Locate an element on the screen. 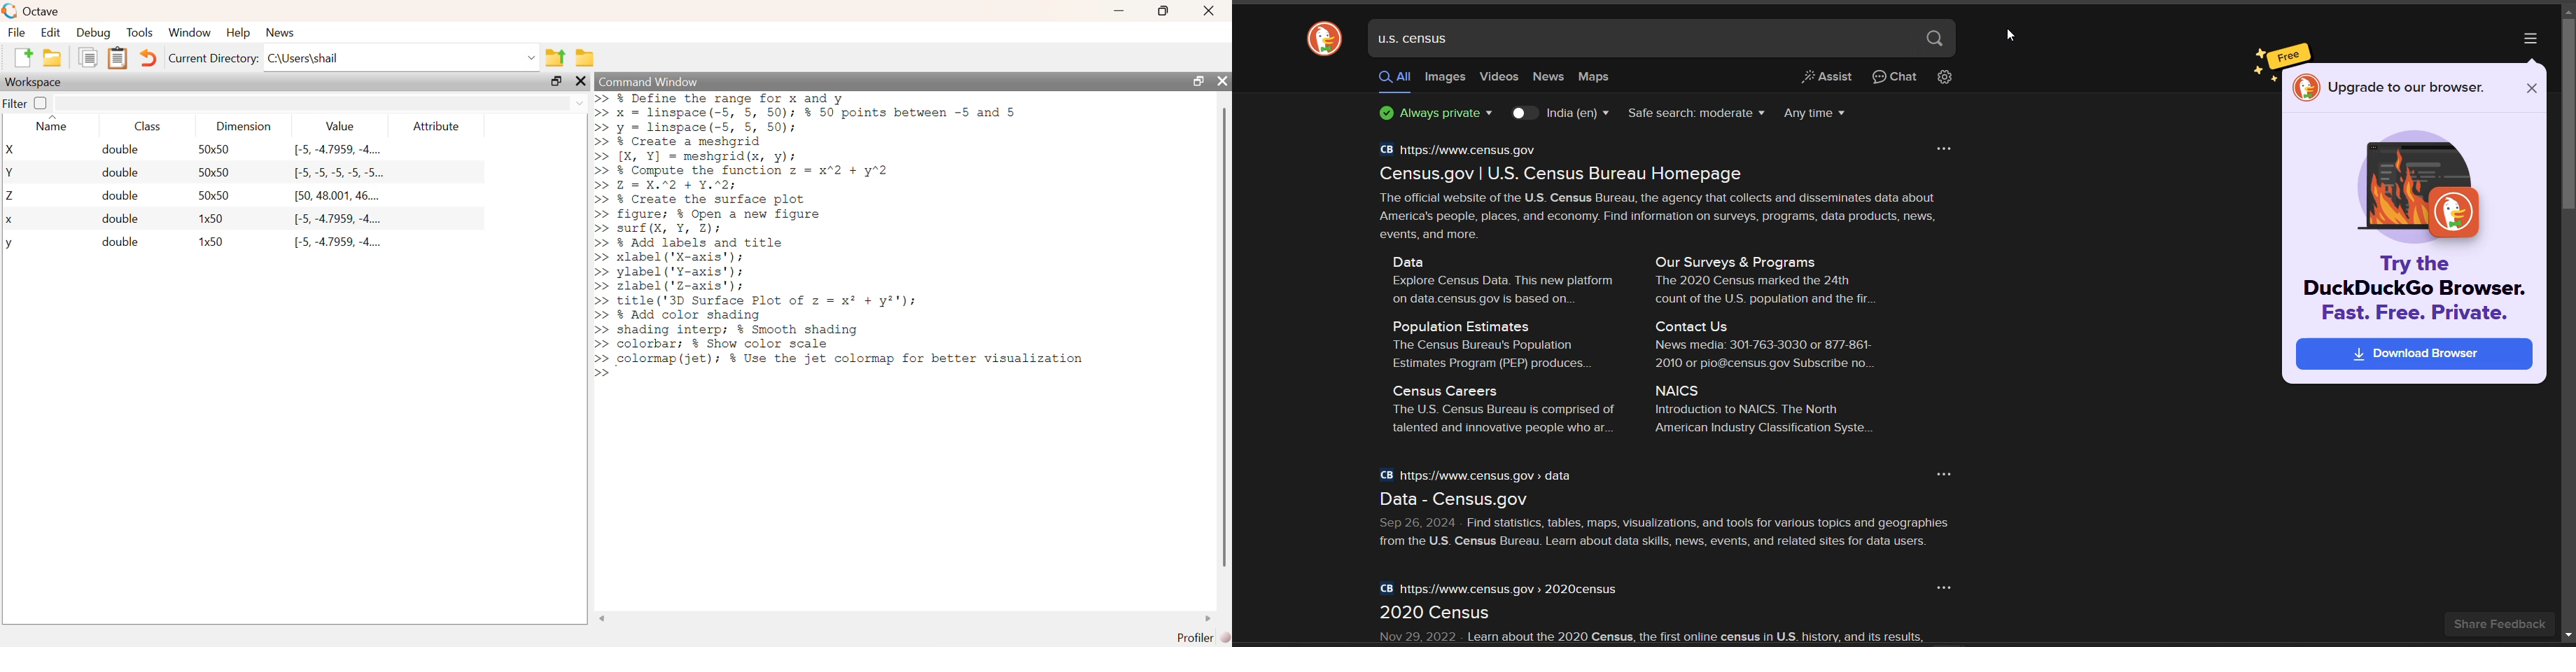 This screenshot has width=2576, height=672. Assist  is located at coordinates (1823, 77).